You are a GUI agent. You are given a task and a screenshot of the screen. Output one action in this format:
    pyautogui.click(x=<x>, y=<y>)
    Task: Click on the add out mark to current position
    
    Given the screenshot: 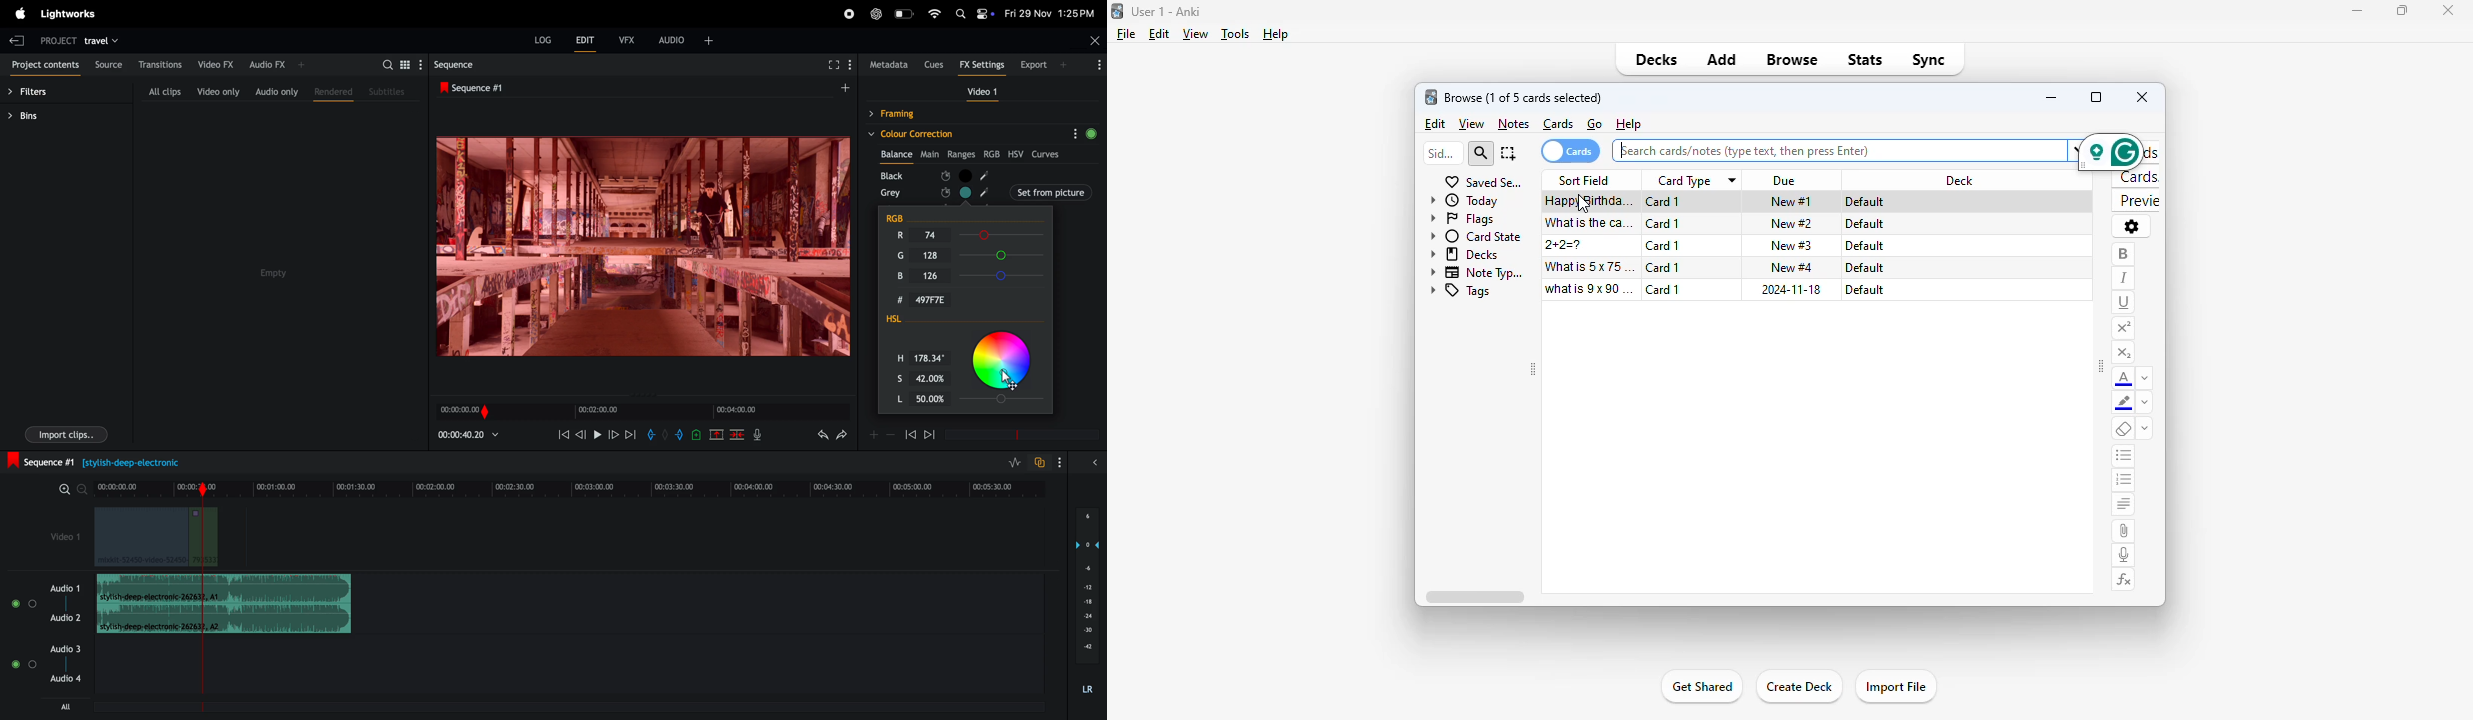 What is the action you would take?
    pyautogui.click(x=679, y=436)
    